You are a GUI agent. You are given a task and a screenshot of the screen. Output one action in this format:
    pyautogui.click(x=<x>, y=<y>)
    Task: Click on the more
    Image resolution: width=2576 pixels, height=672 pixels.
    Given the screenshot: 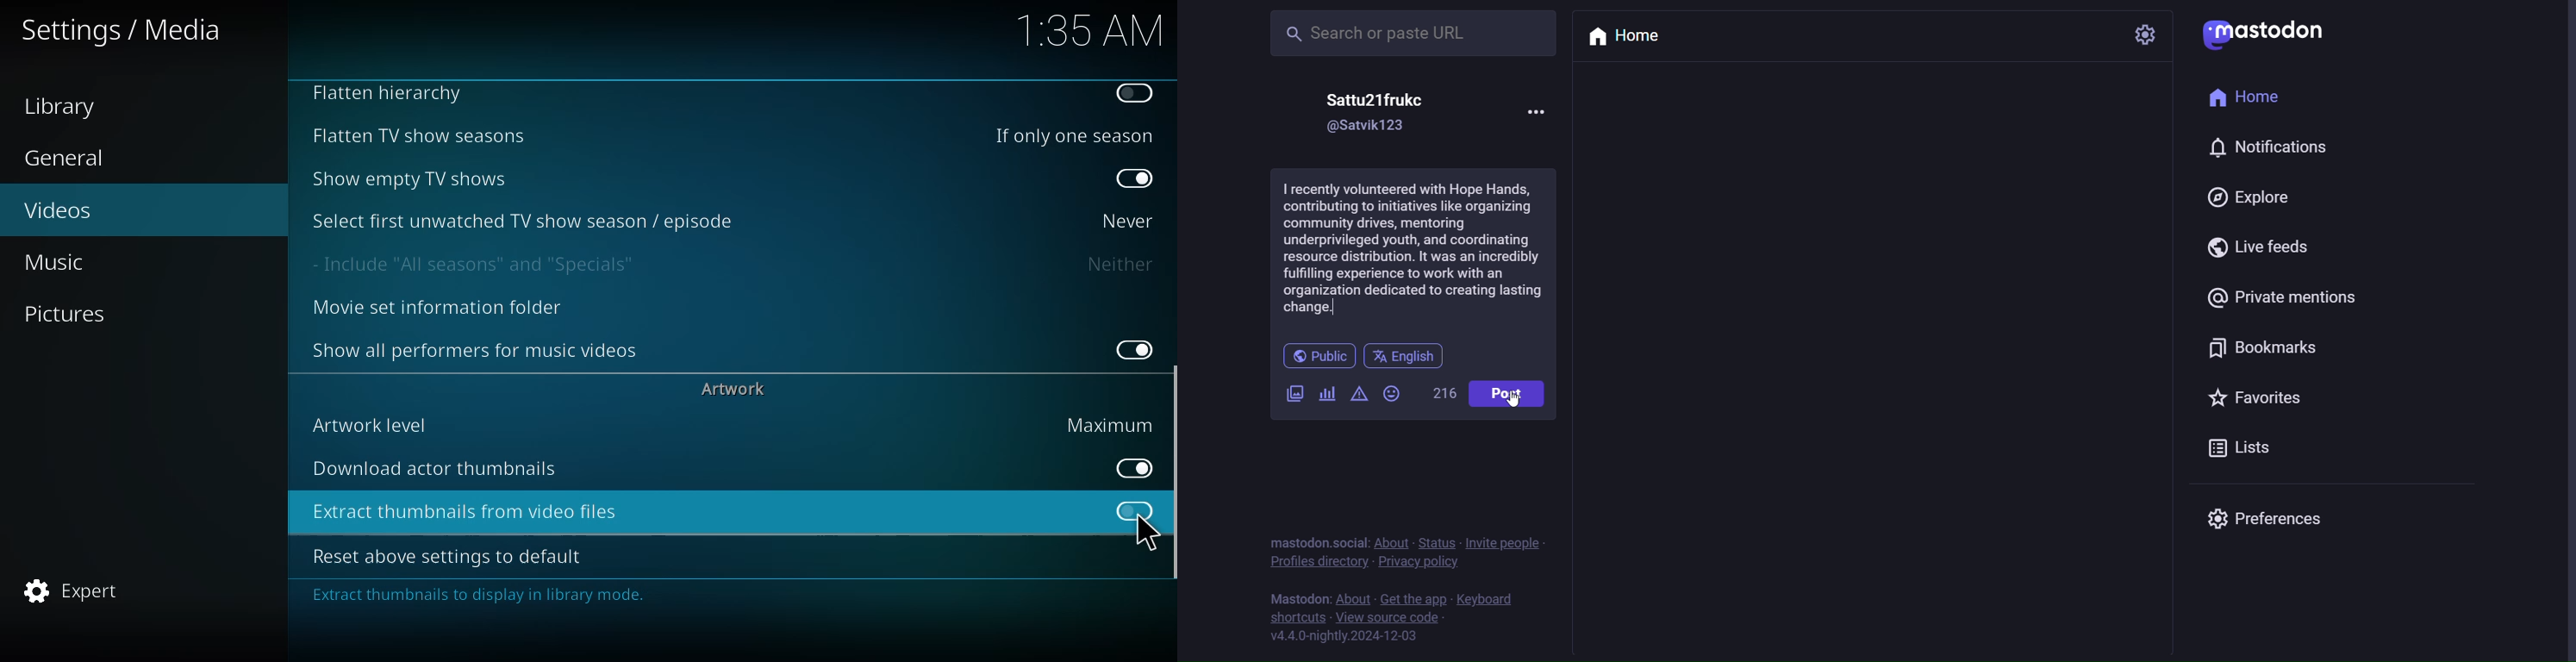 What is the action you would take?
    pyautogui.click(x=1534, y=112)
    